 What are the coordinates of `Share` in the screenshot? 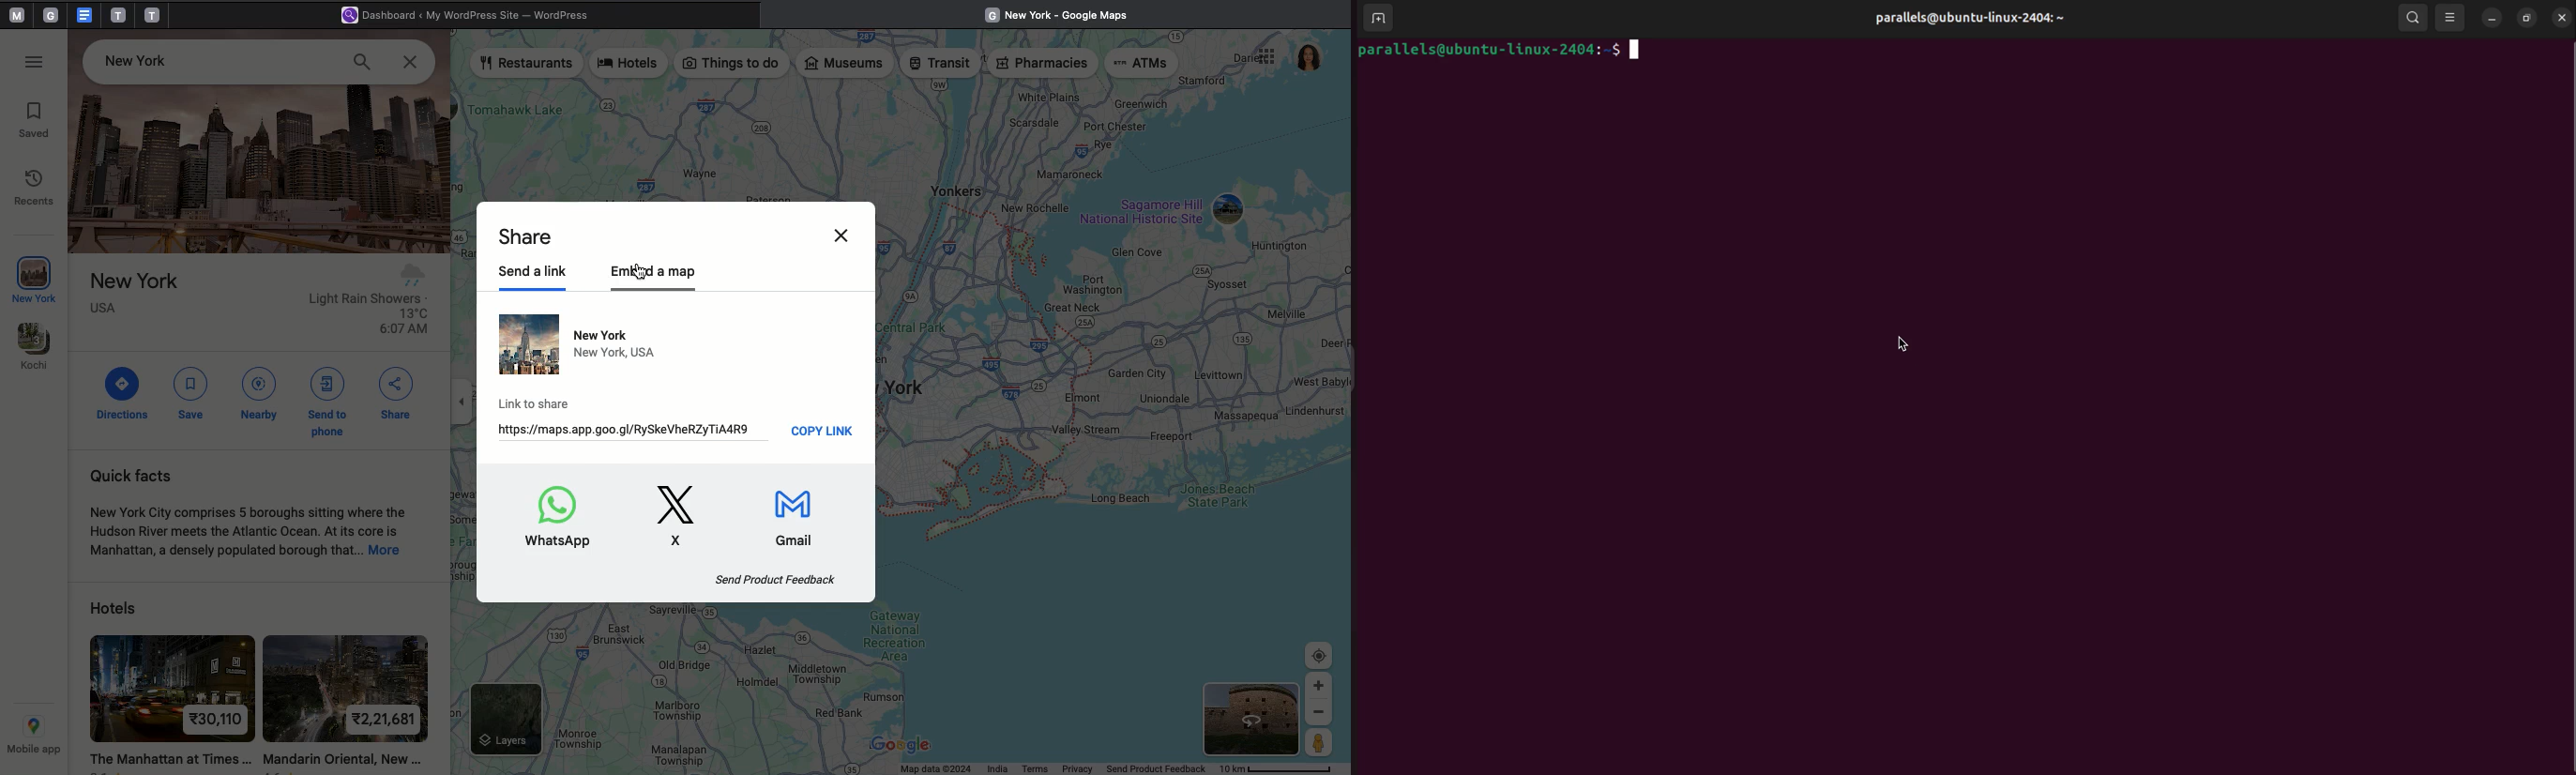 It's located at (397, 394).